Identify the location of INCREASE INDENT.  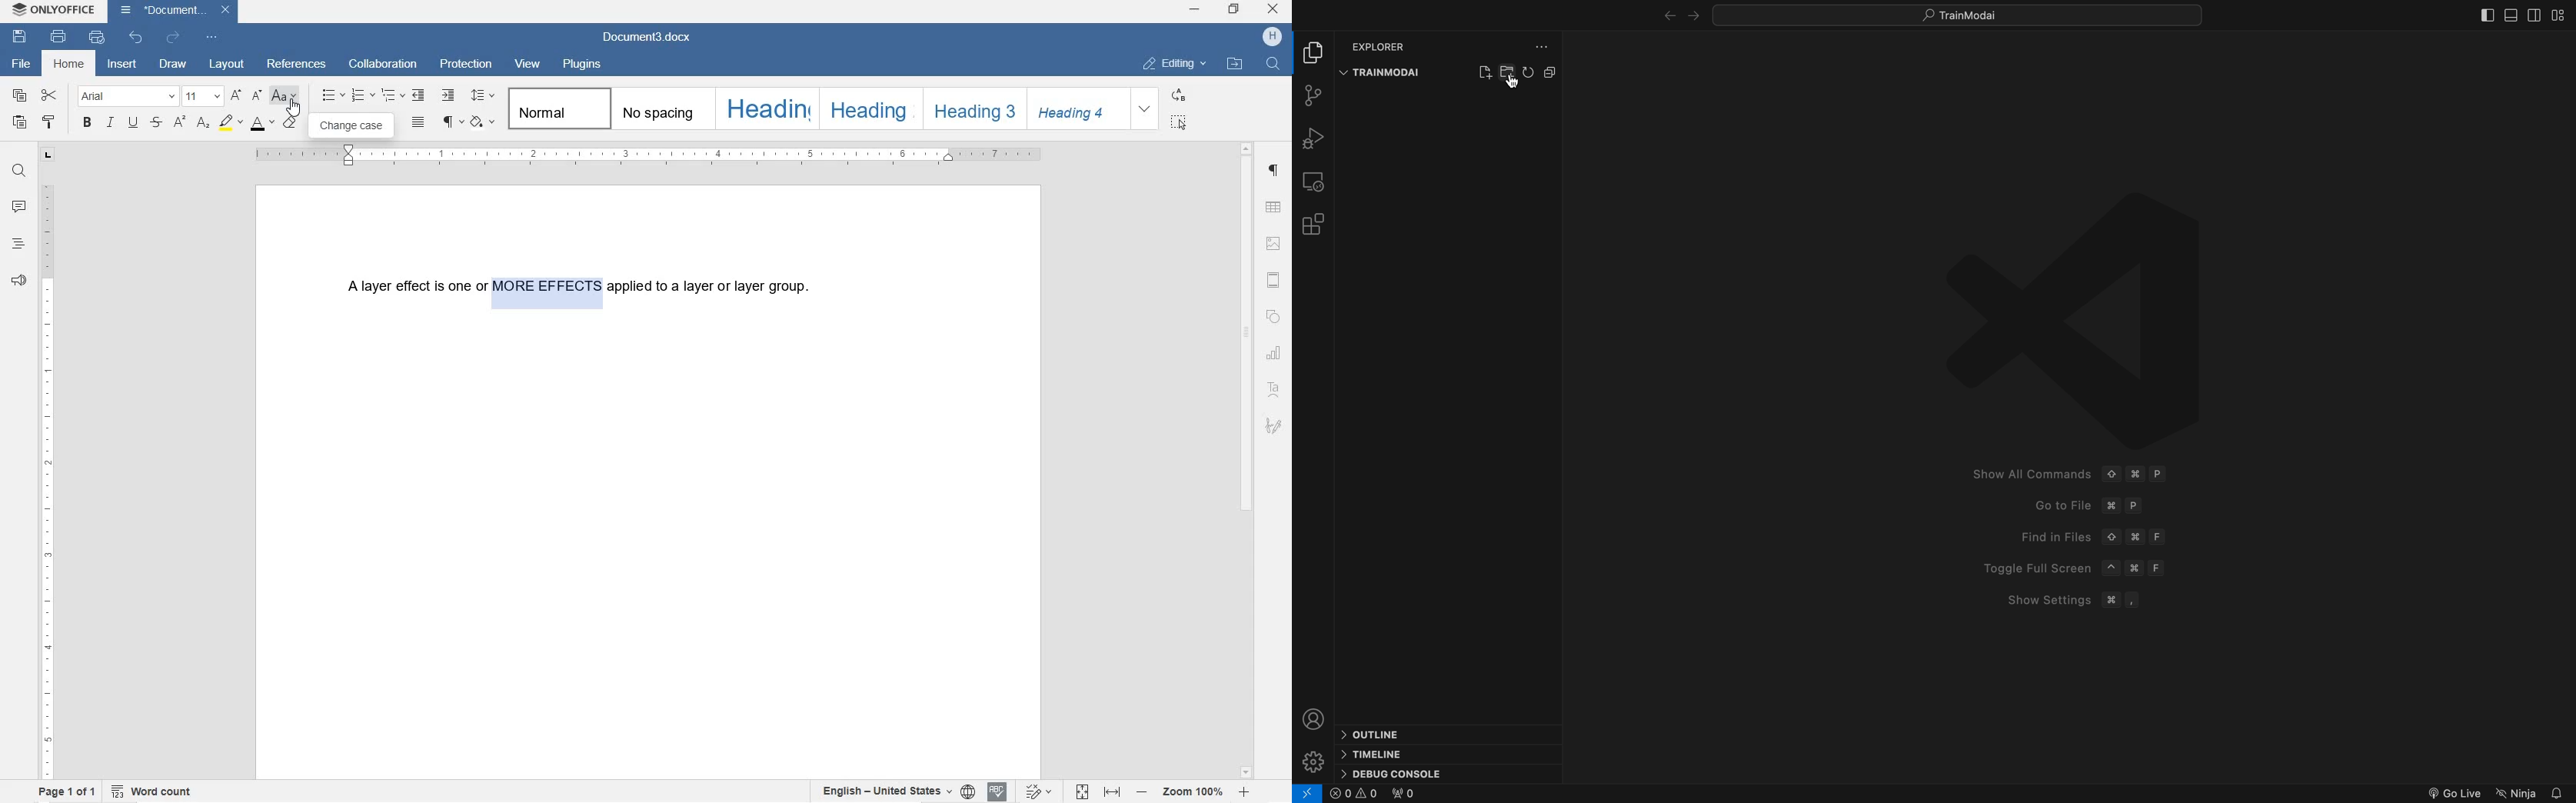
(450, 96).